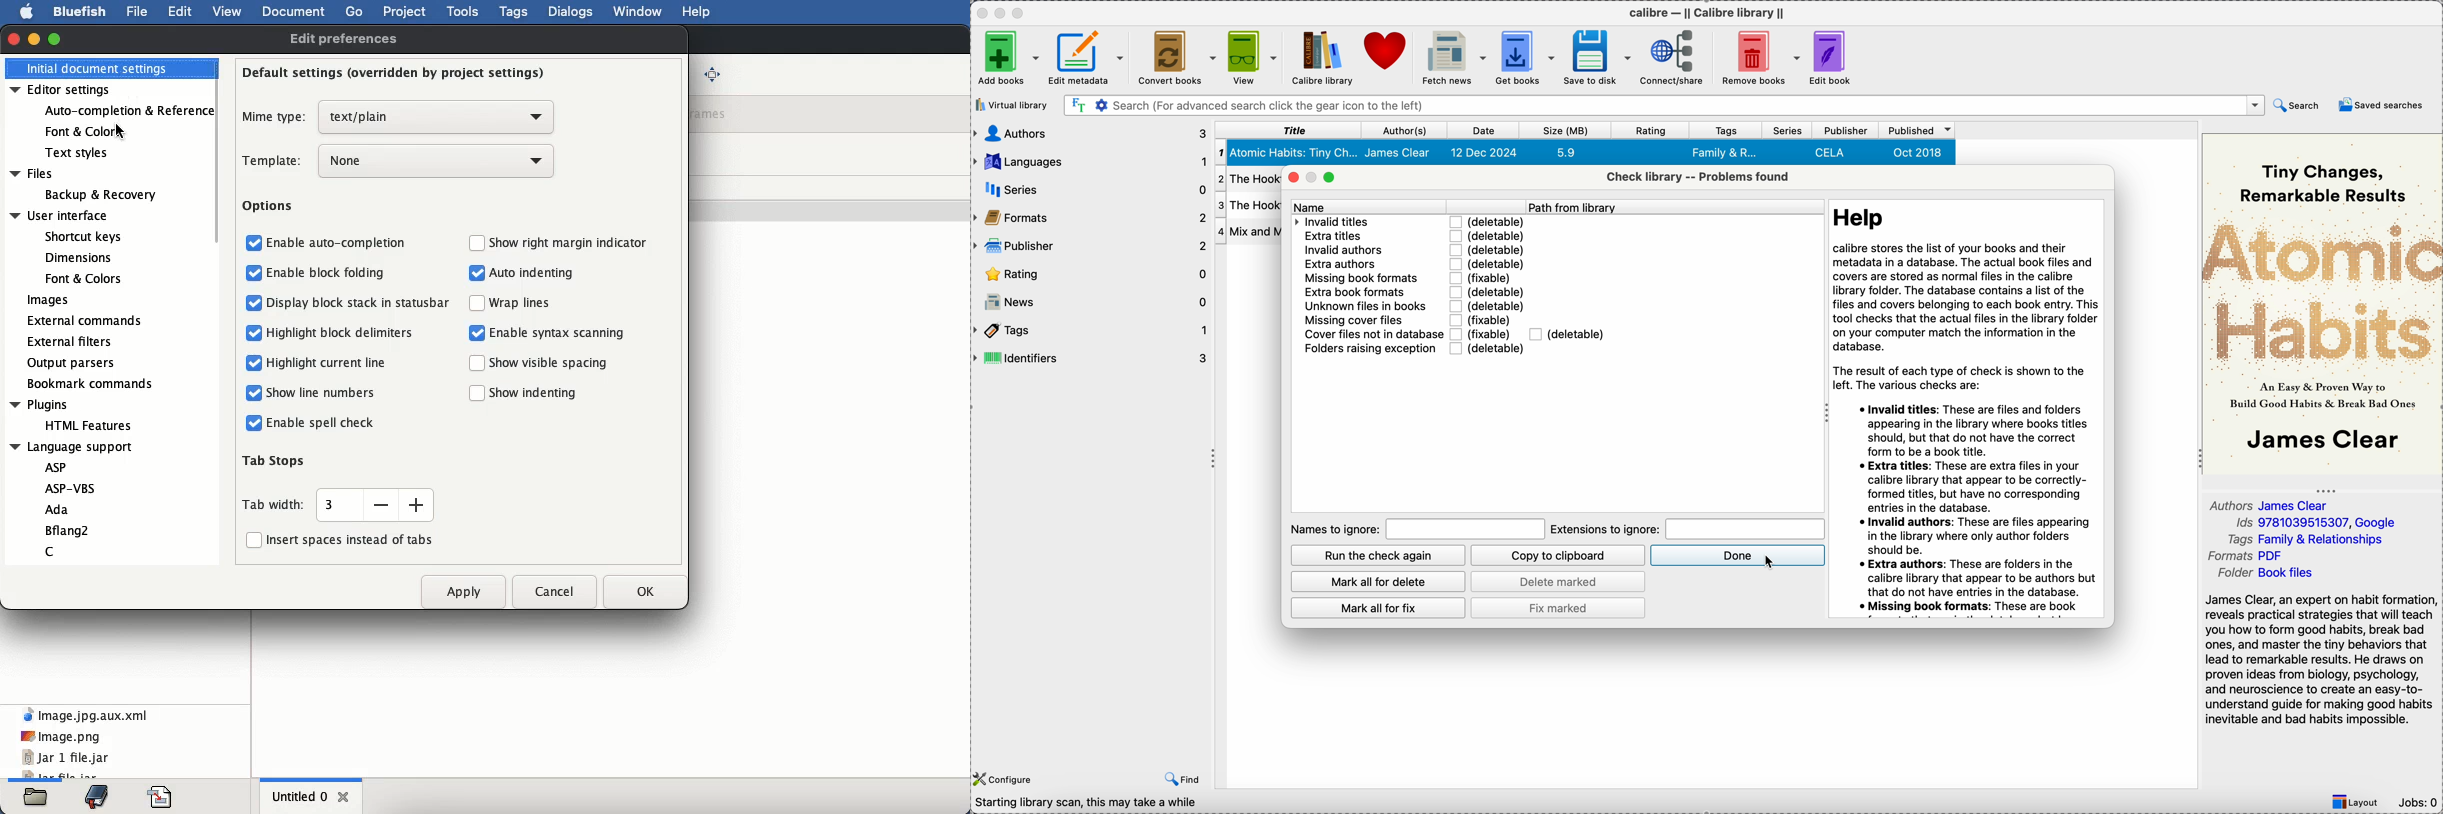 The image size is (2464, 840). I want to click on tags, so click(1091, 330).